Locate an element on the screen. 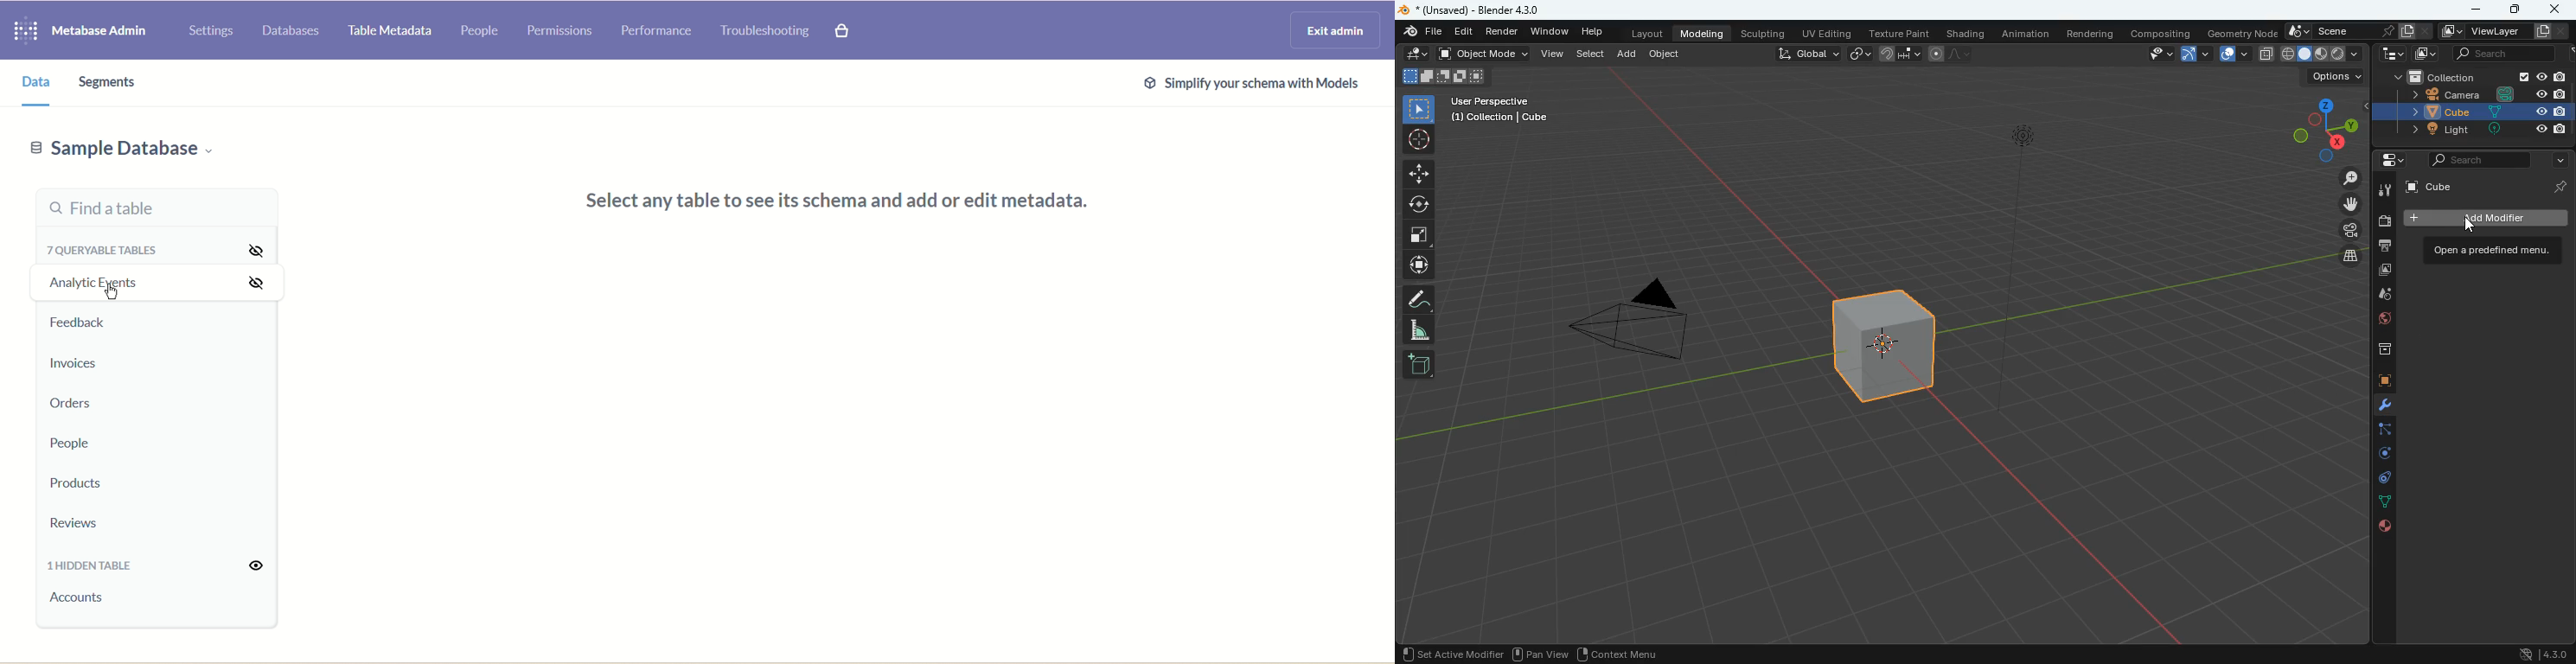  print is located at coordinates (2383, 246).